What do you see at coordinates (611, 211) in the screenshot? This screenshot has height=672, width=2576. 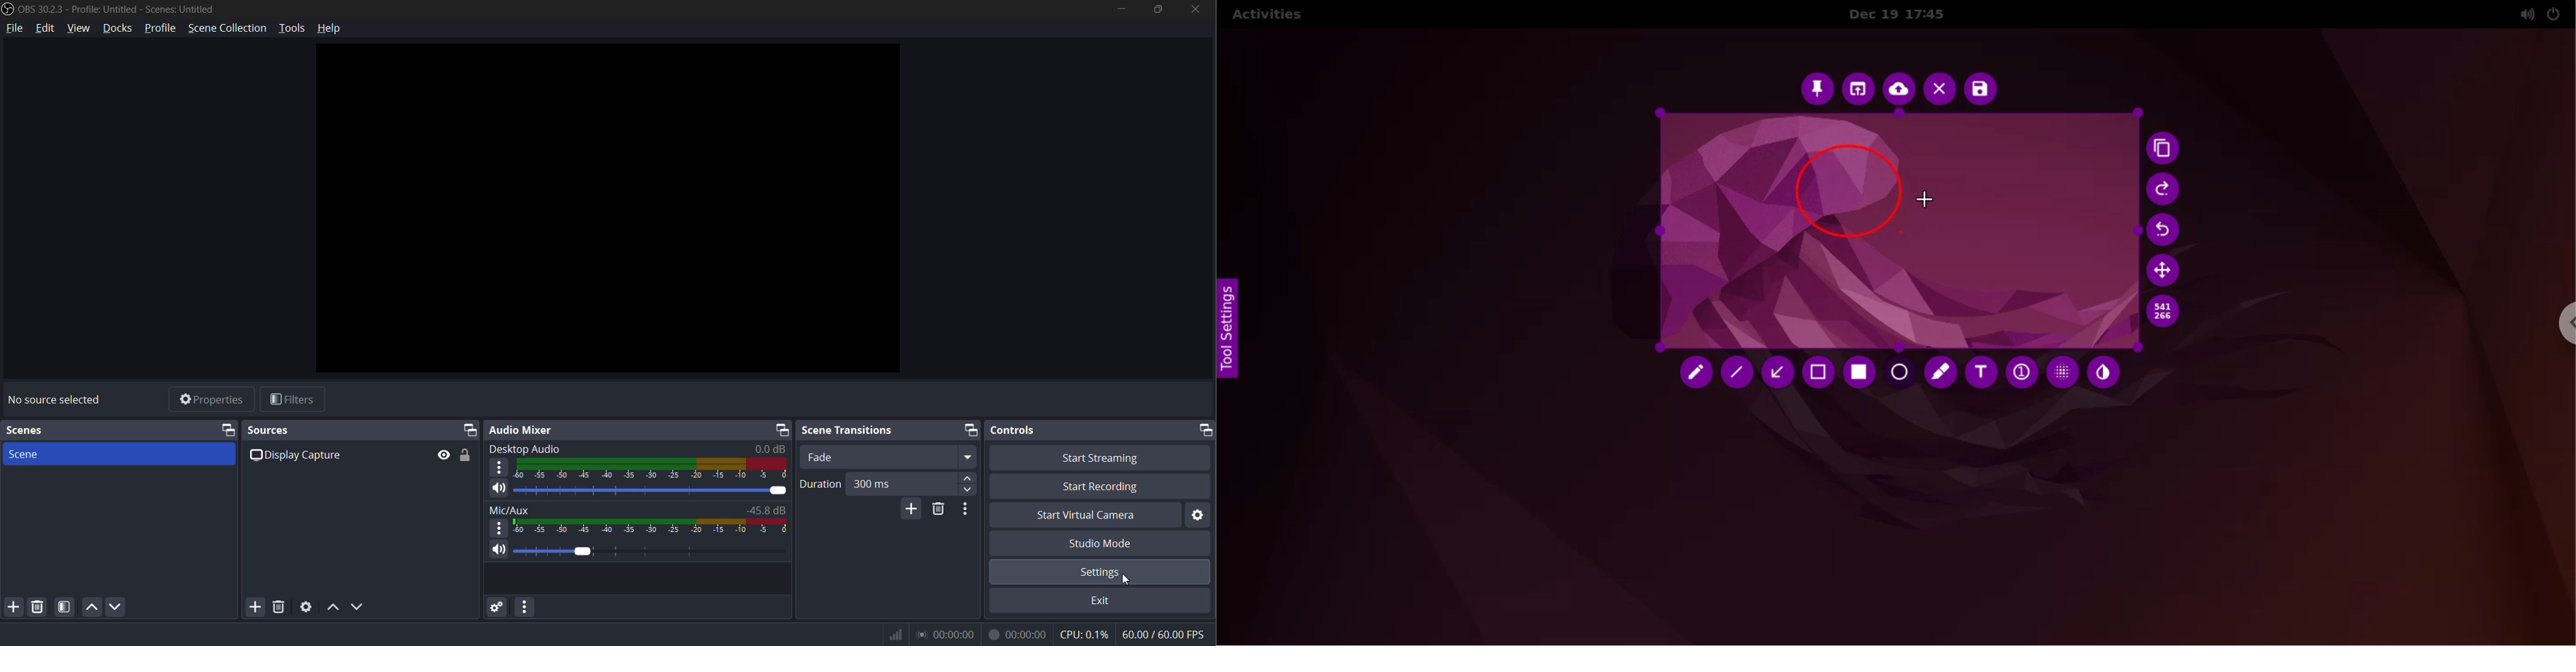 I see `preview pane` at bounding box center [611, 211].